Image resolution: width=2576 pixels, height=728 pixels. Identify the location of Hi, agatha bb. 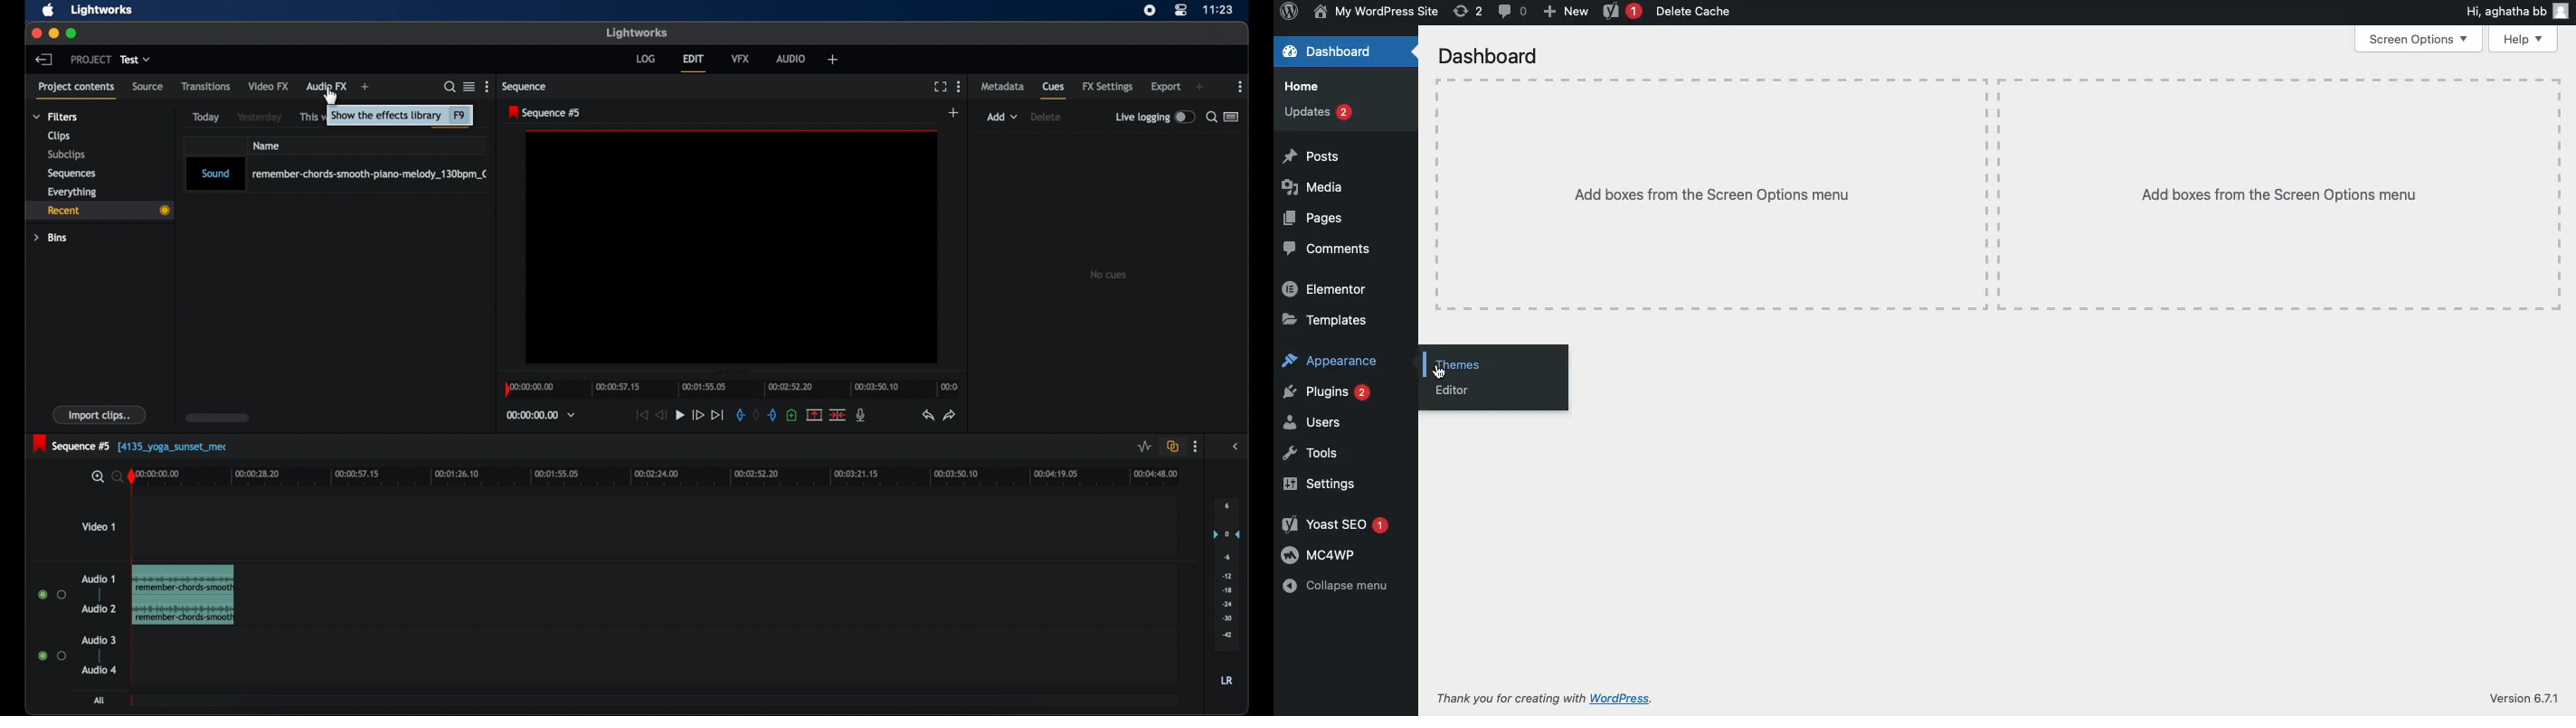
(2502, 12).